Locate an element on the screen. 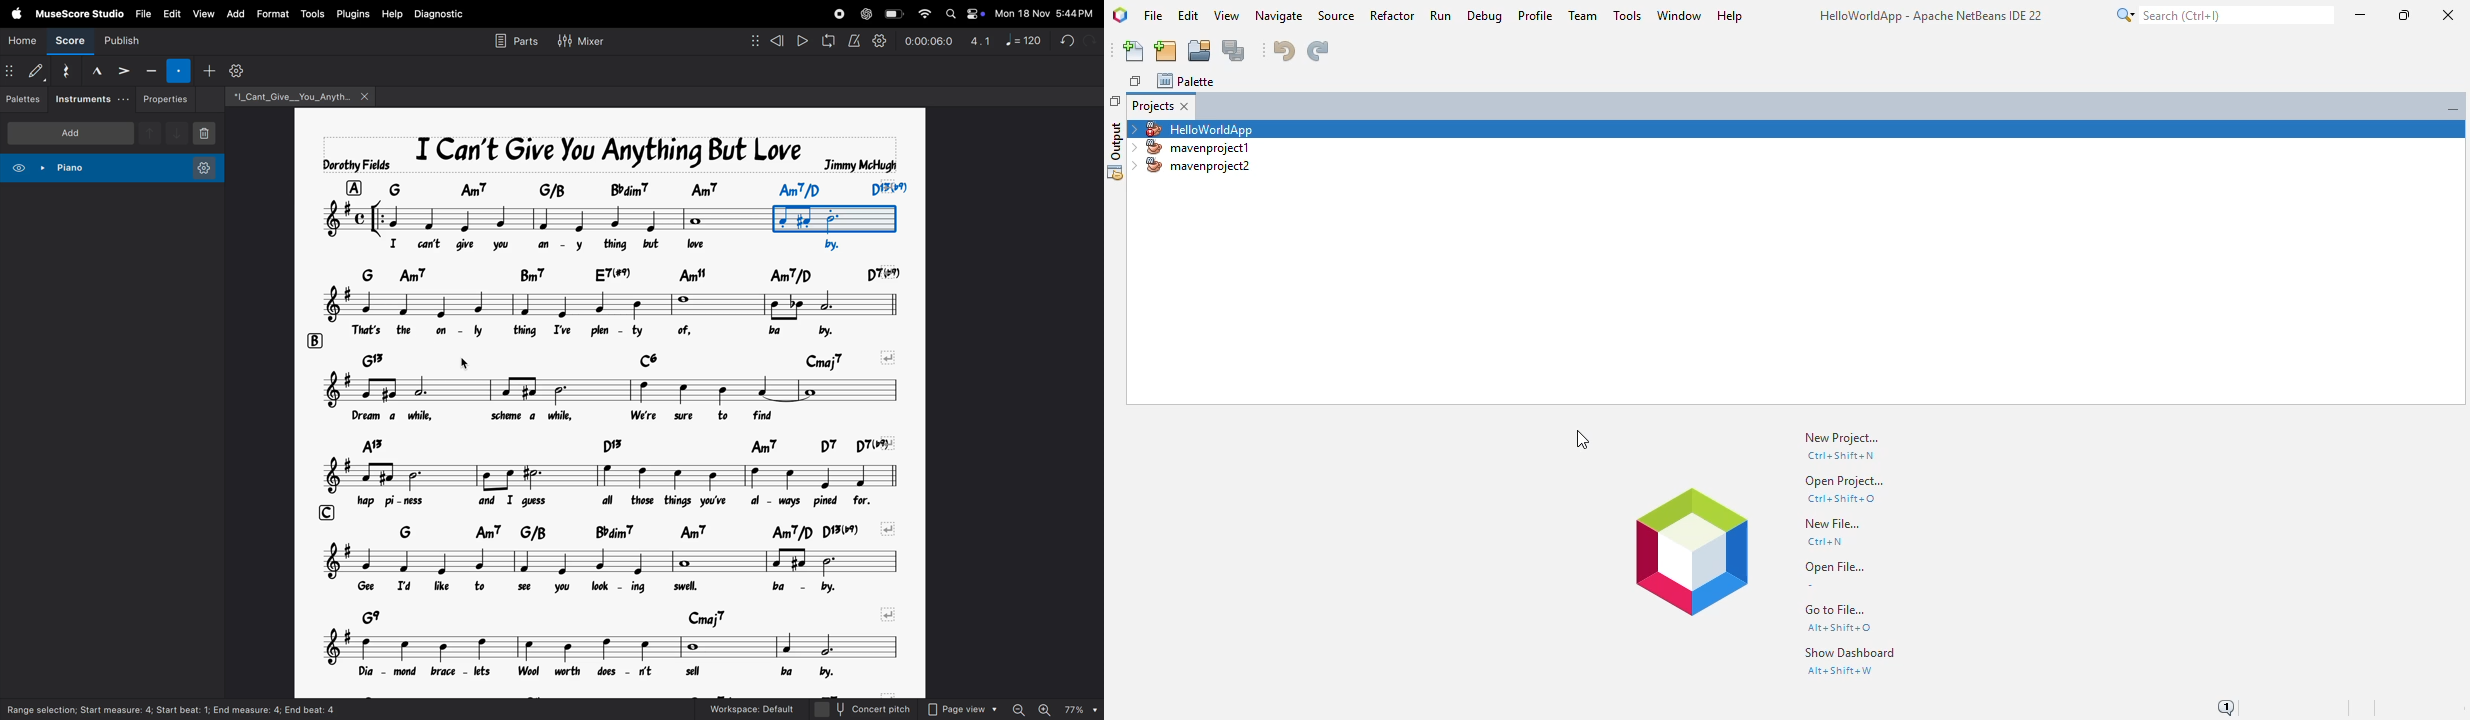 The width and height of the screenshot is (2492, 728). marcato is located at coordinates (99, 70).